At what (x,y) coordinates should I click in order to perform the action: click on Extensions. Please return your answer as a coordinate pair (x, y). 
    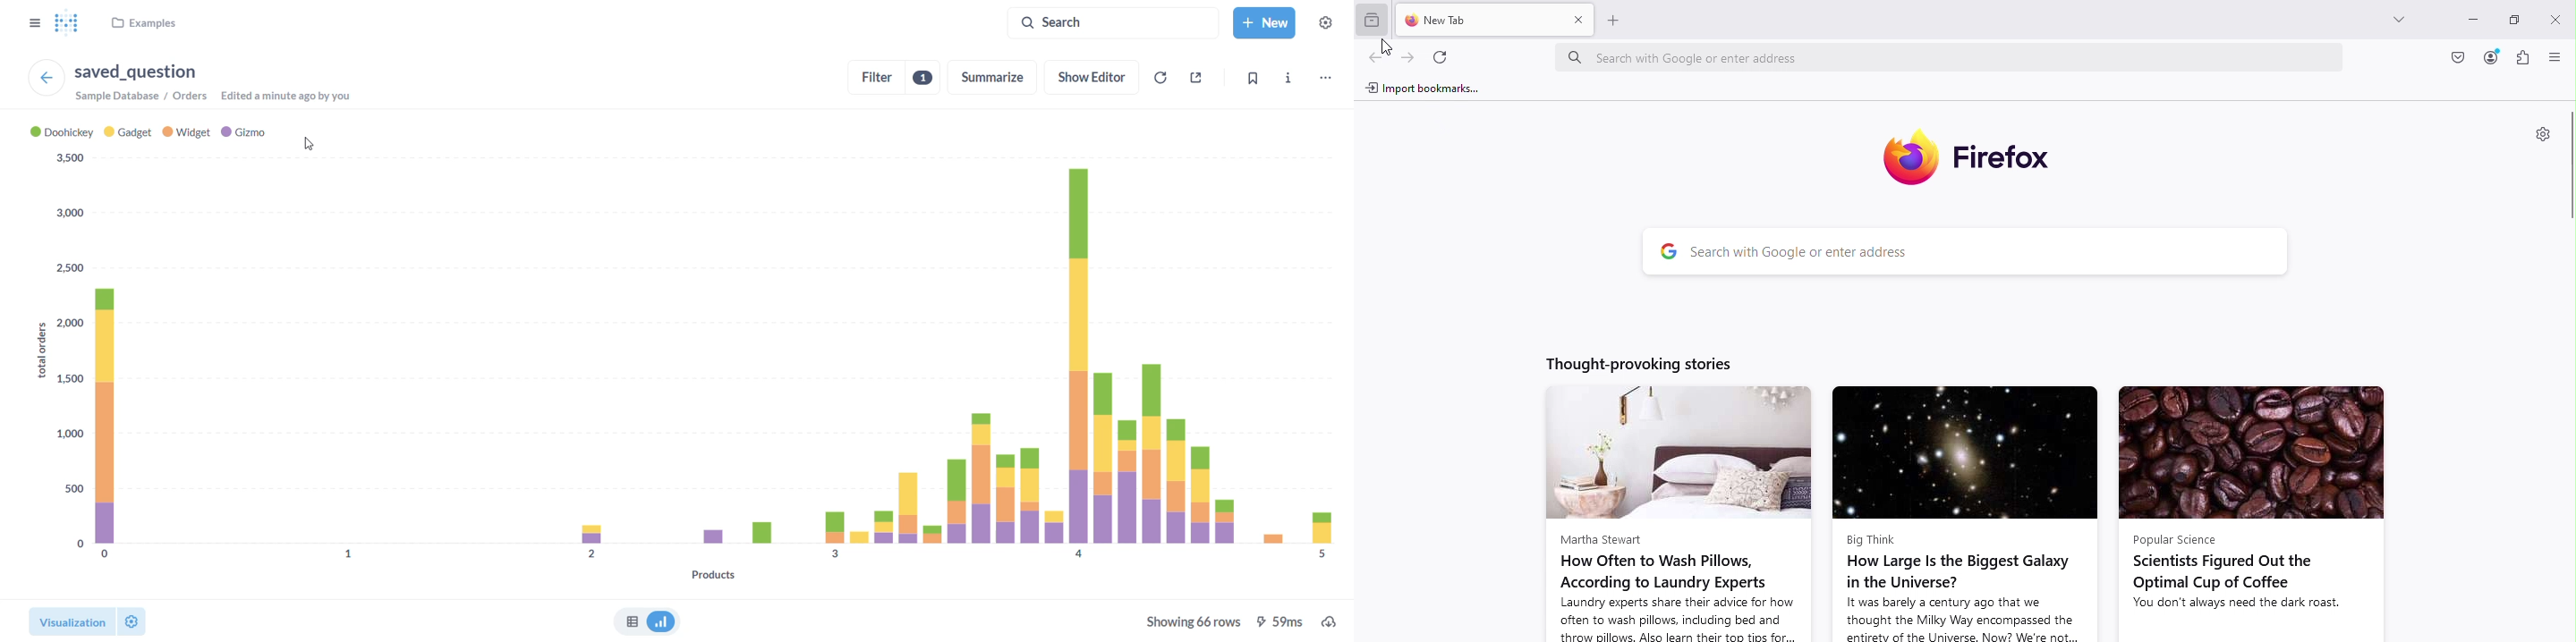
    Looking at the image, I should click on (2520, 57).